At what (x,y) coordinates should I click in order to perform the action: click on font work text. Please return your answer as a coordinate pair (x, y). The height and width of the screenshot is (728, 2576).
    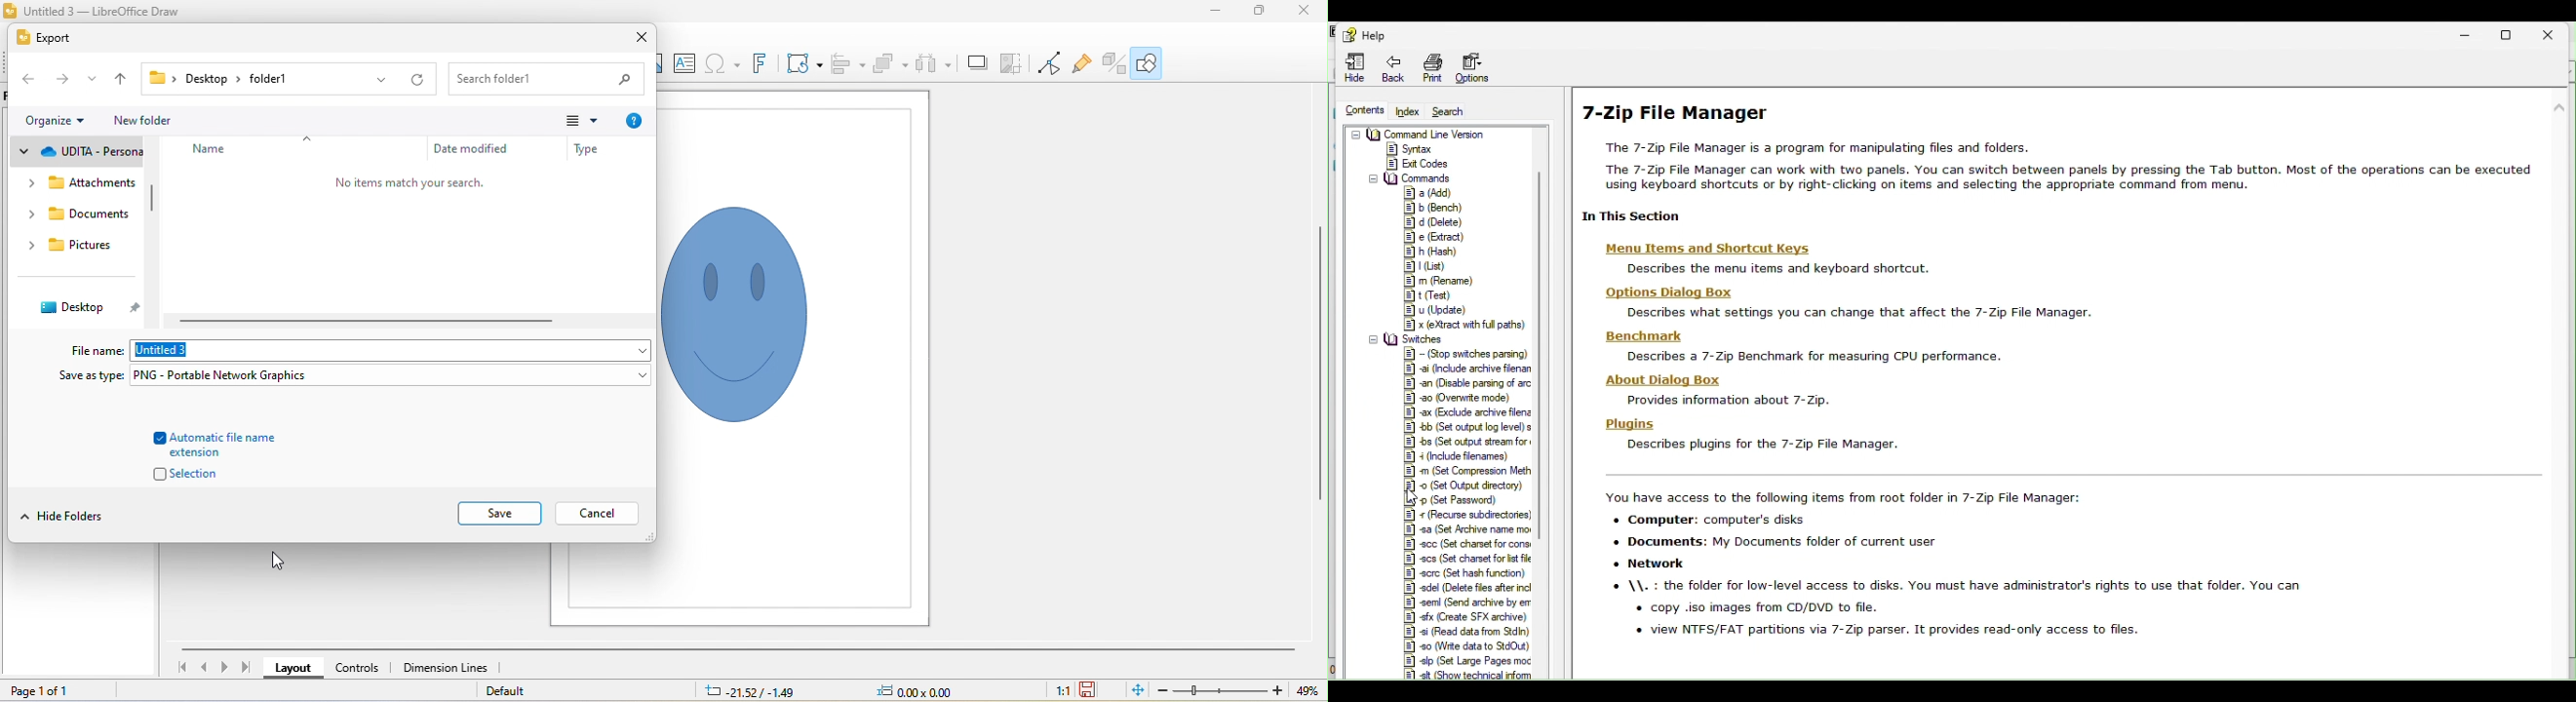
    Looking at the image, I should click on (759, 65).